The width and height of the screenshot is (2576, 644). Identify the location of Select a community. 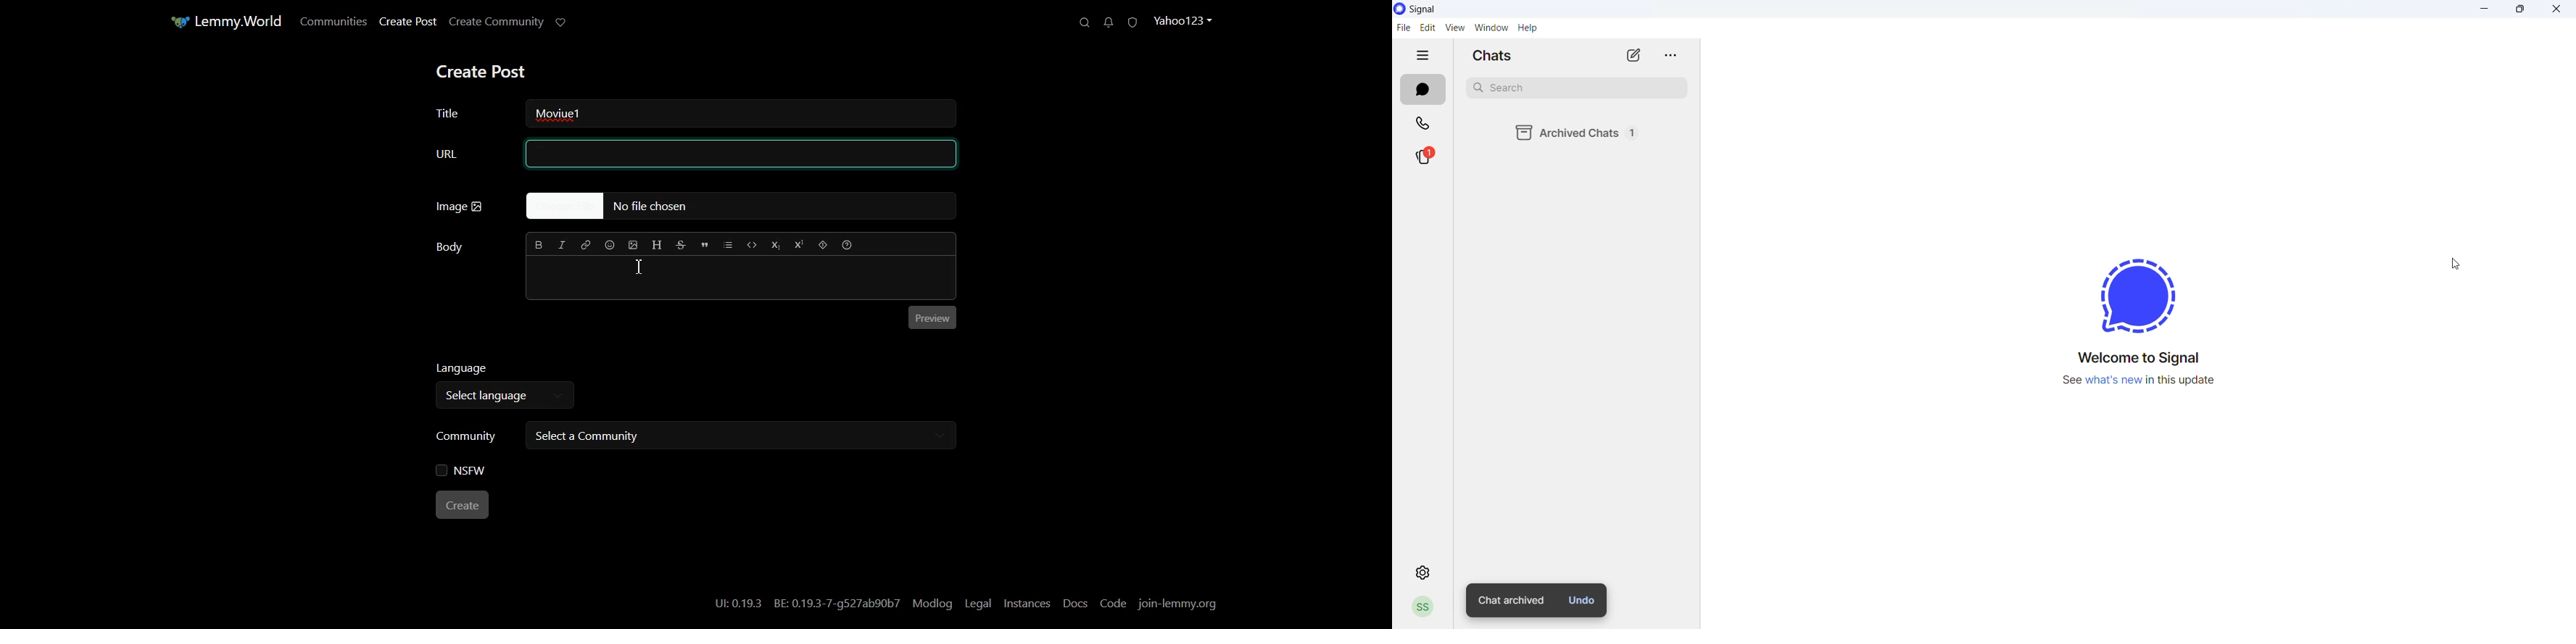
(738, 436).